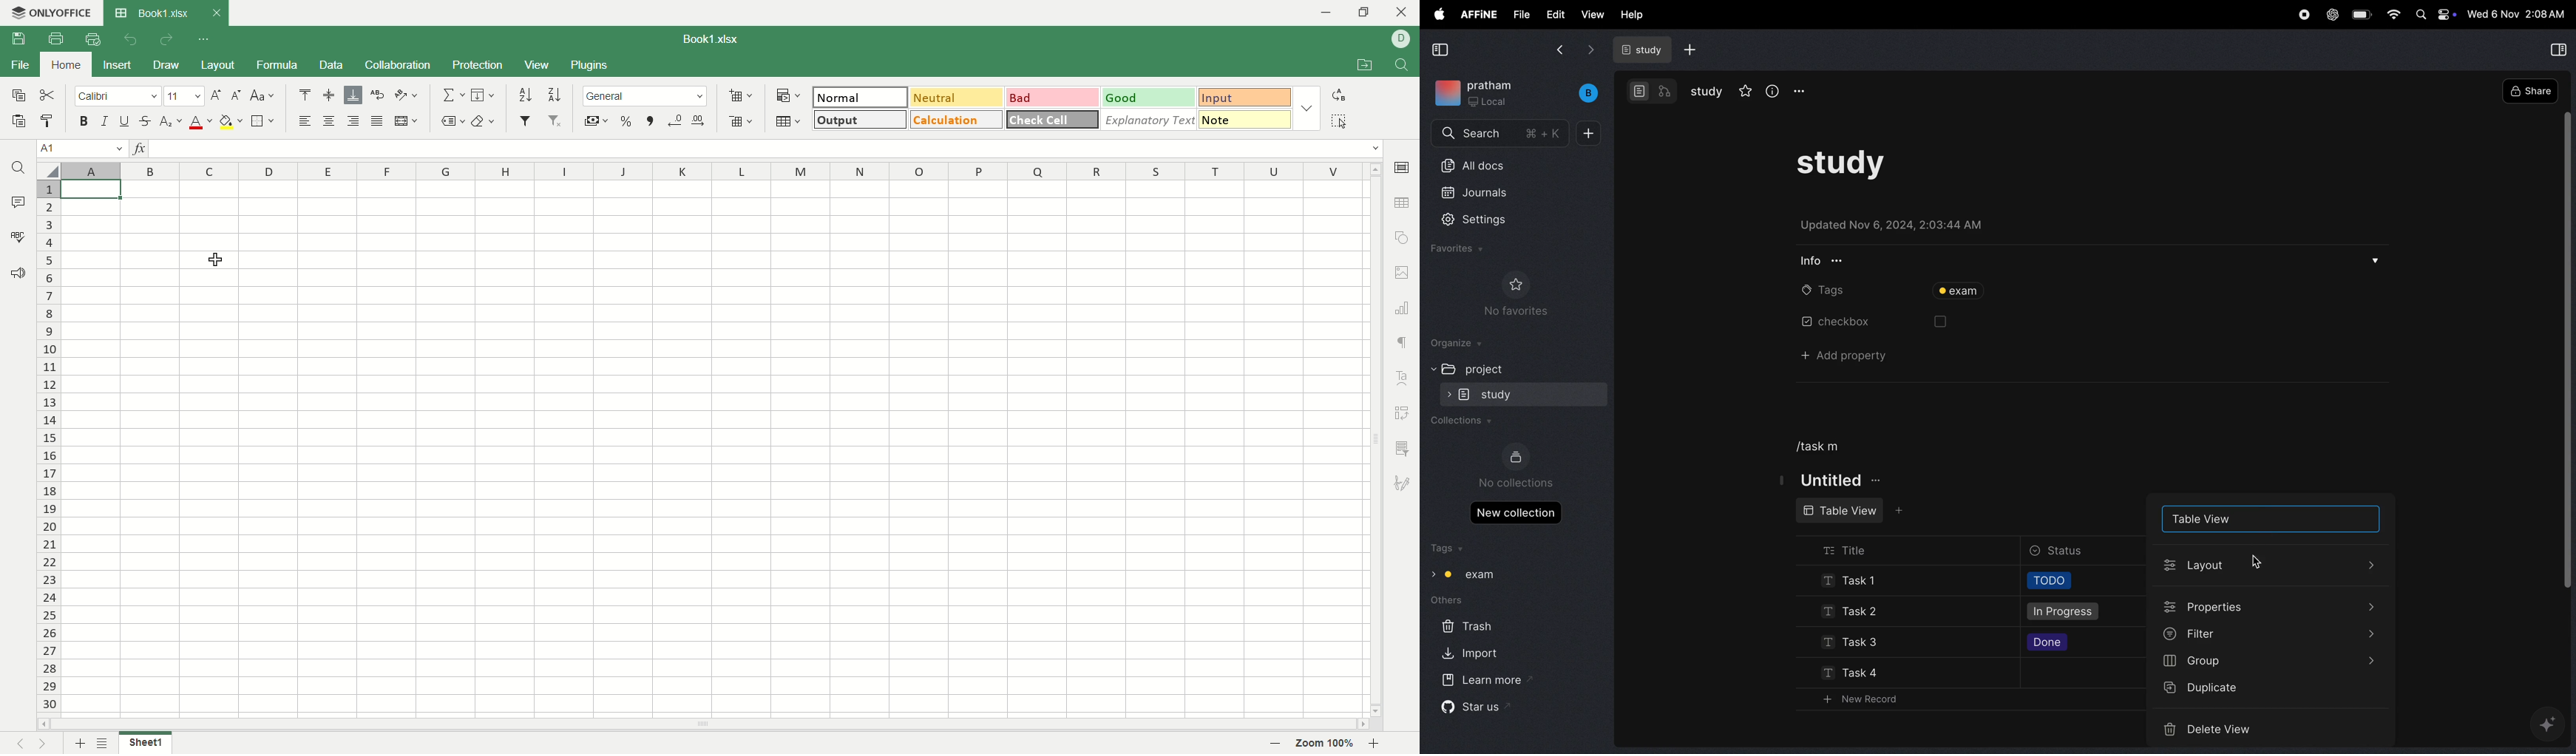  What do you see at coordinates (1399, 66) in the screenshot?
I see `FIND` at bounding box center [1399, 66].